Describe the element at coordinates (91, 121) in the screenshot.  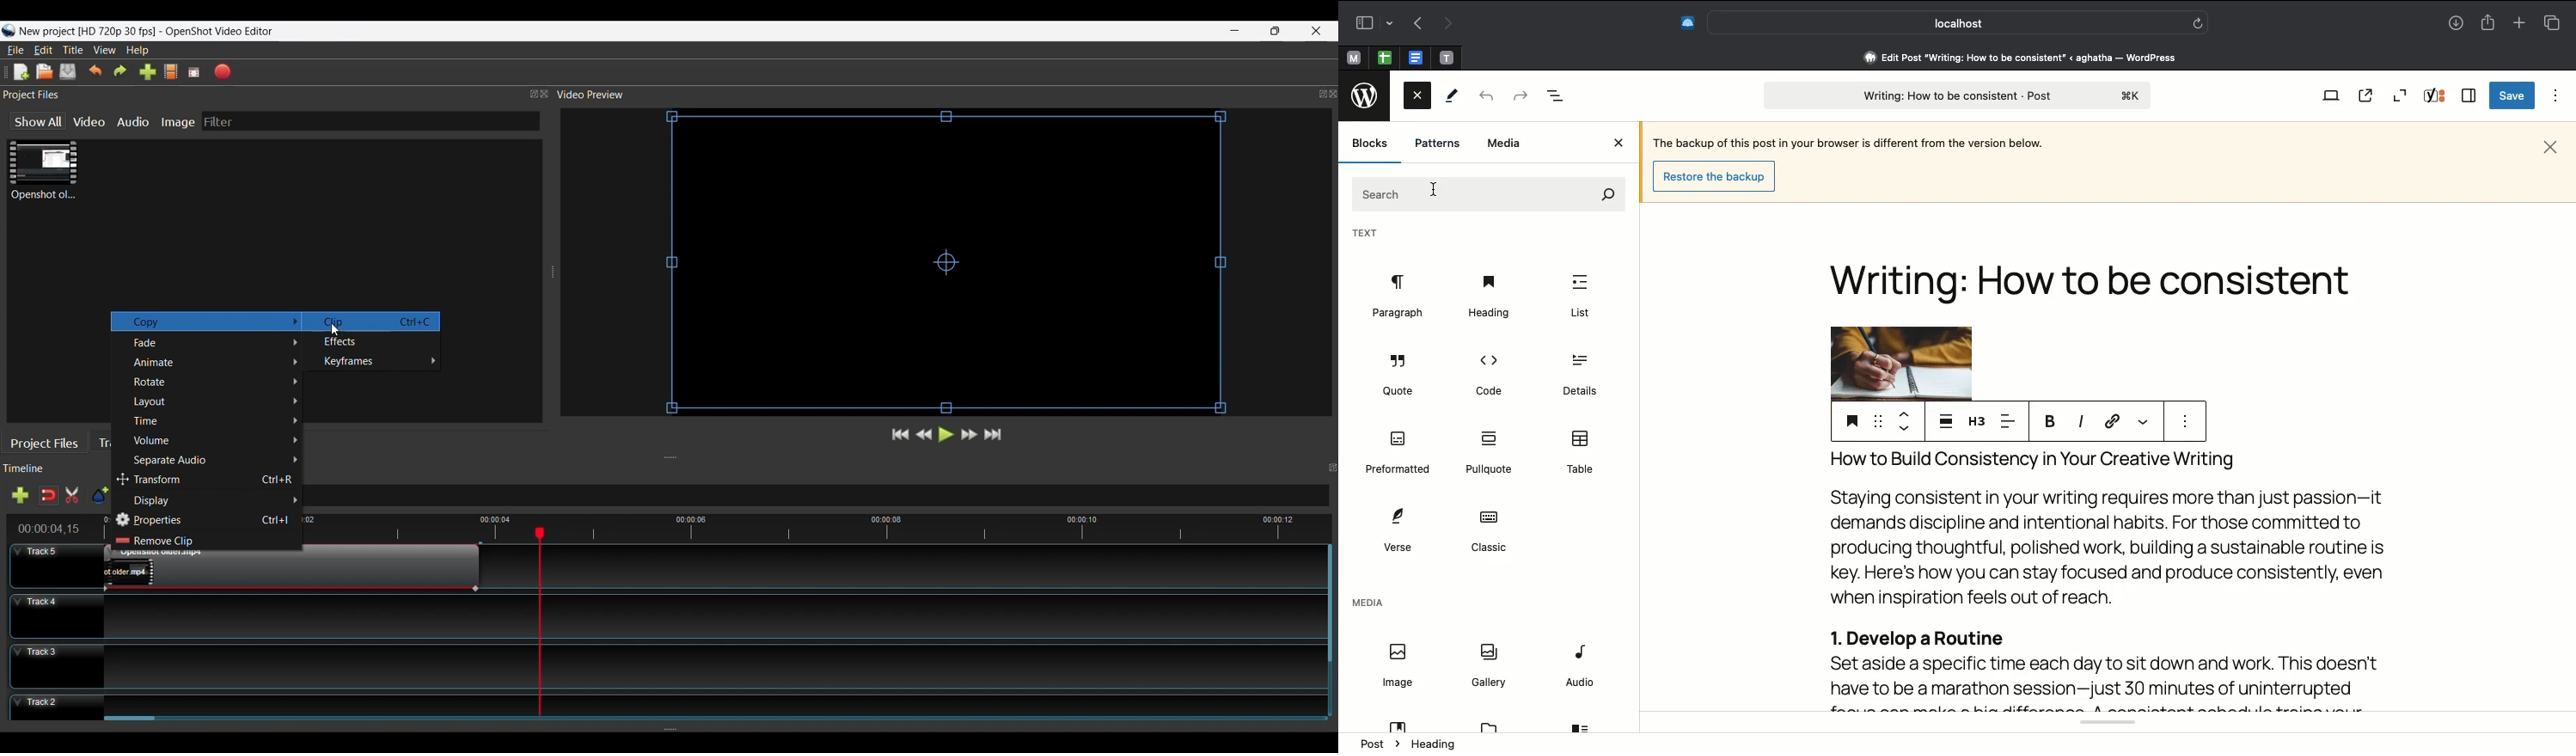
I see `Video` at that location.